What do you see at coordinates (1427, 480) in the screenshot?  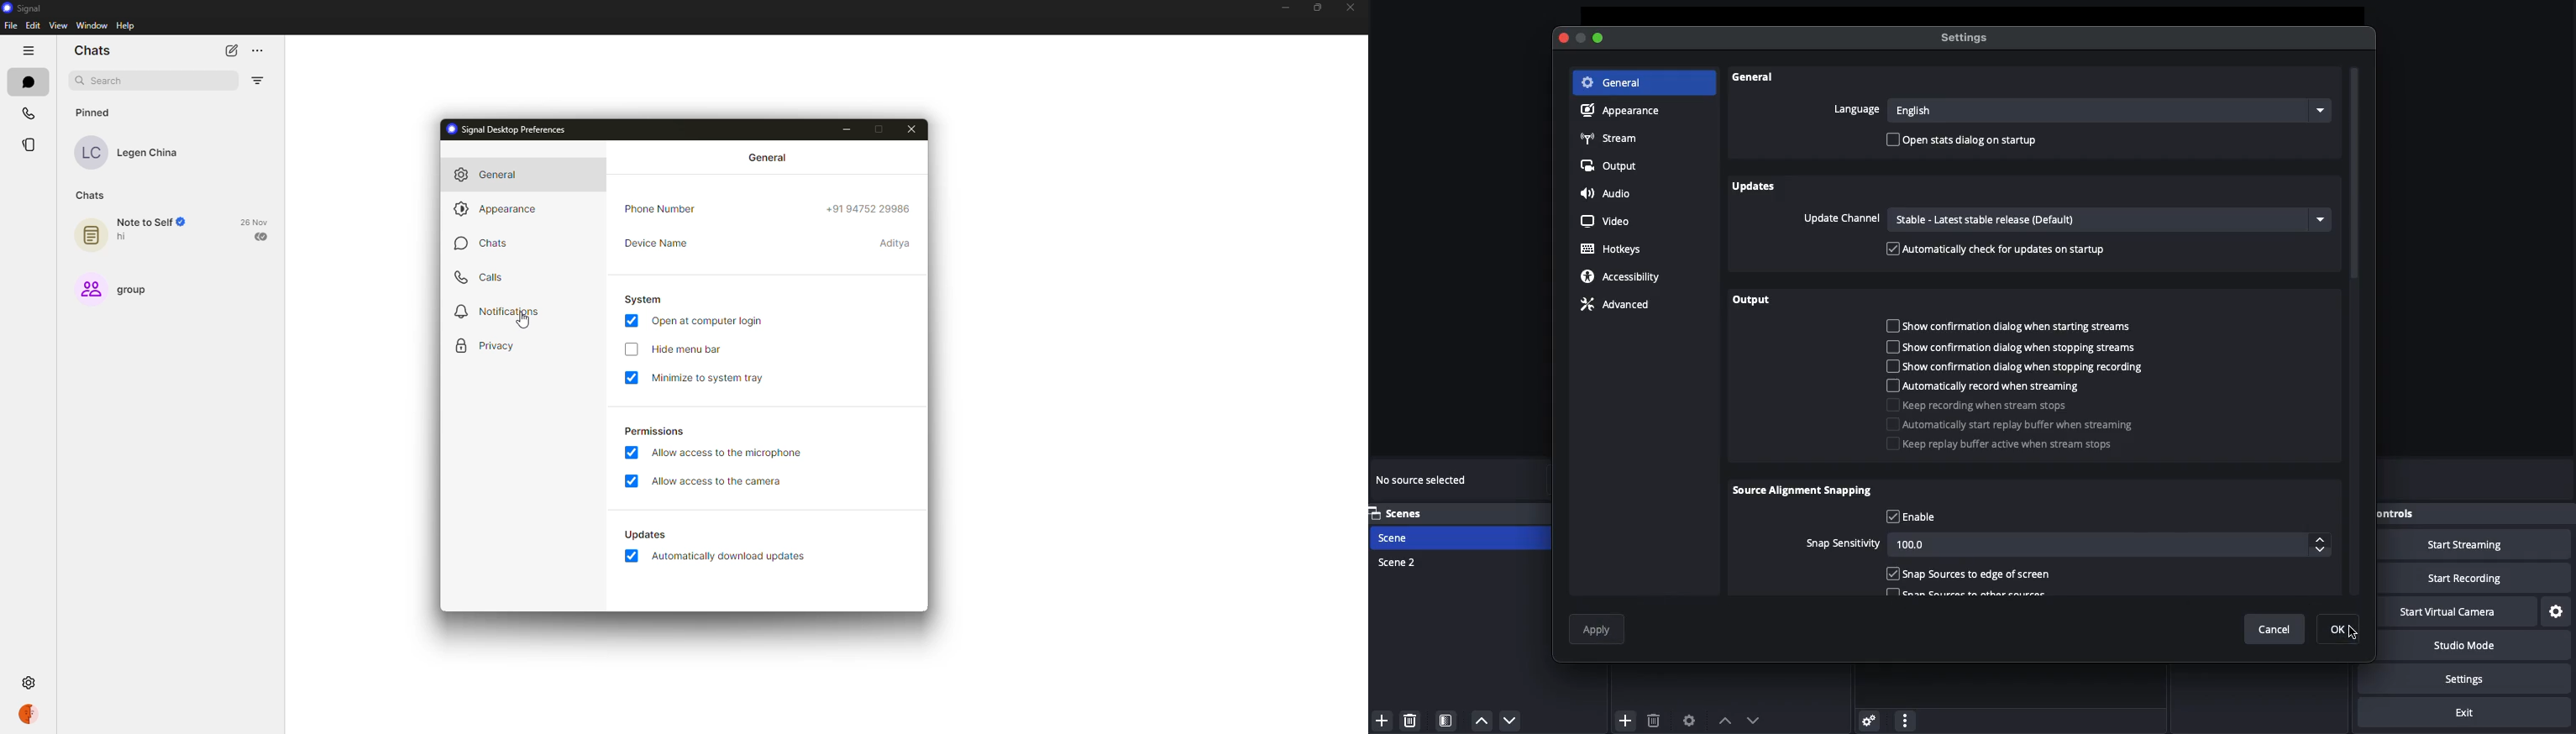 I see `No sources selected` at bounding box center [1427, 480].